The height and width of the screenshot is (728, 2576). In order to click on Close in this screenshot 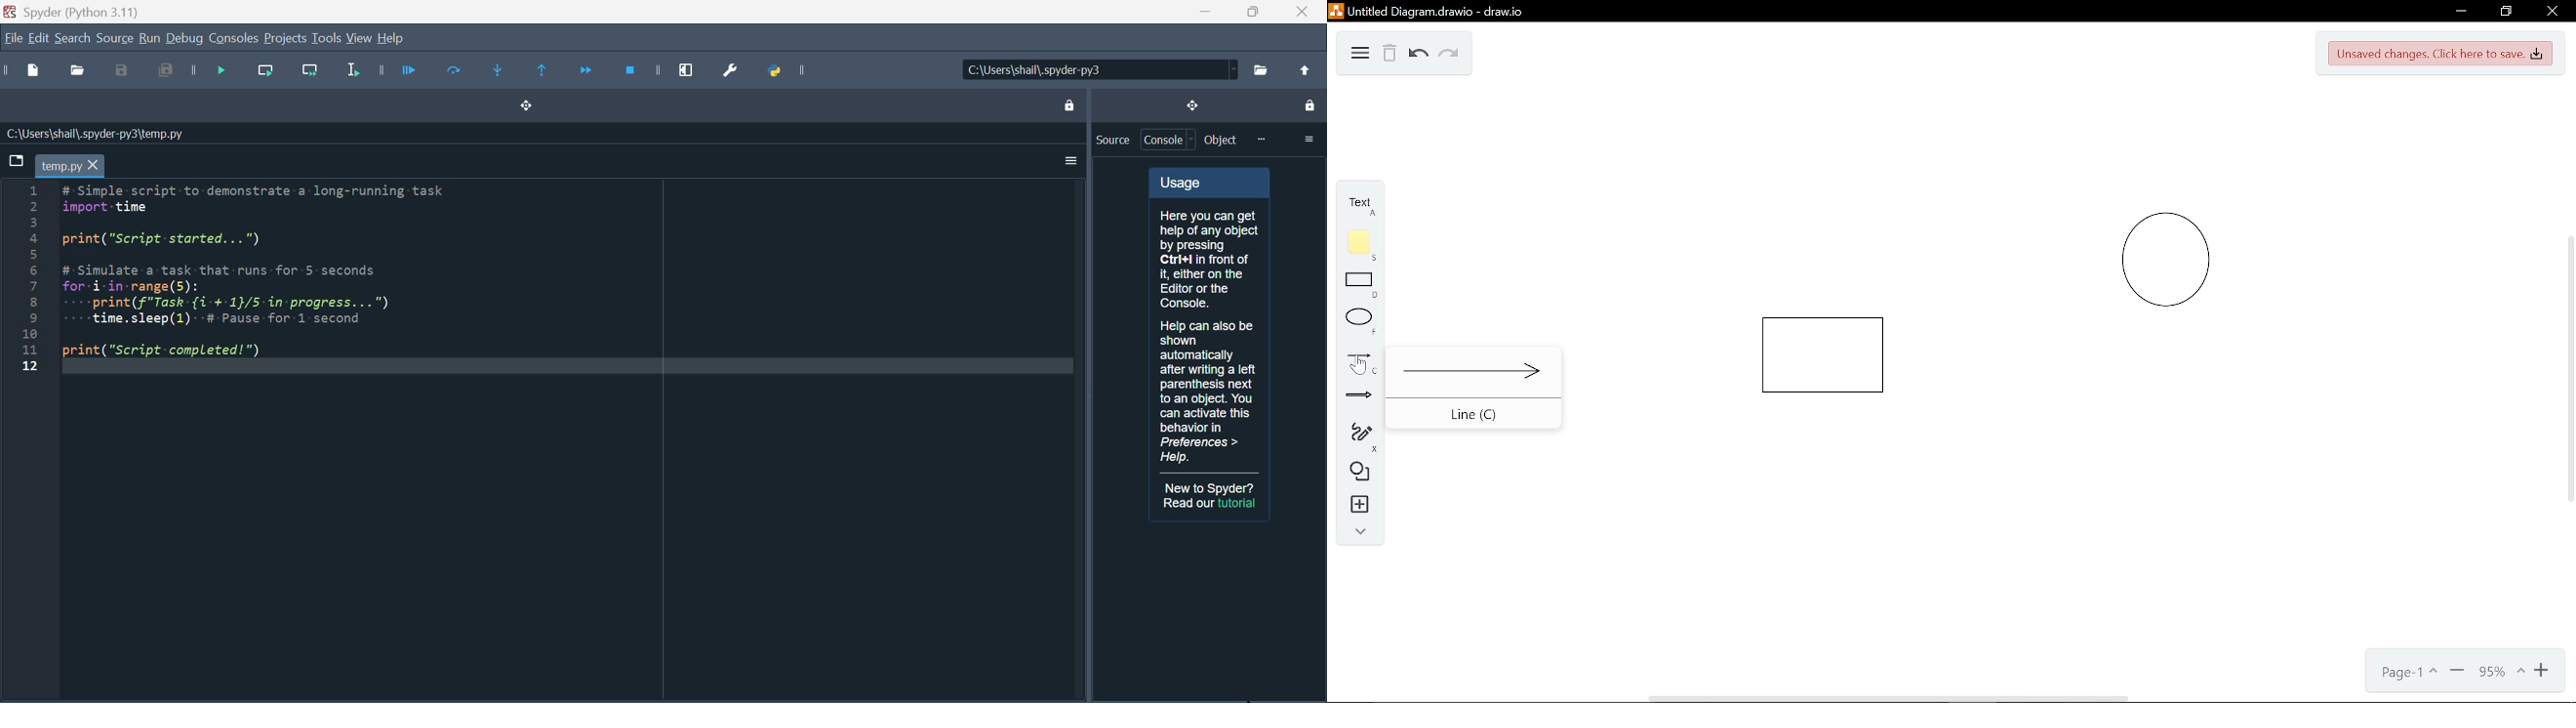, I will do `click(2551, 12)`.